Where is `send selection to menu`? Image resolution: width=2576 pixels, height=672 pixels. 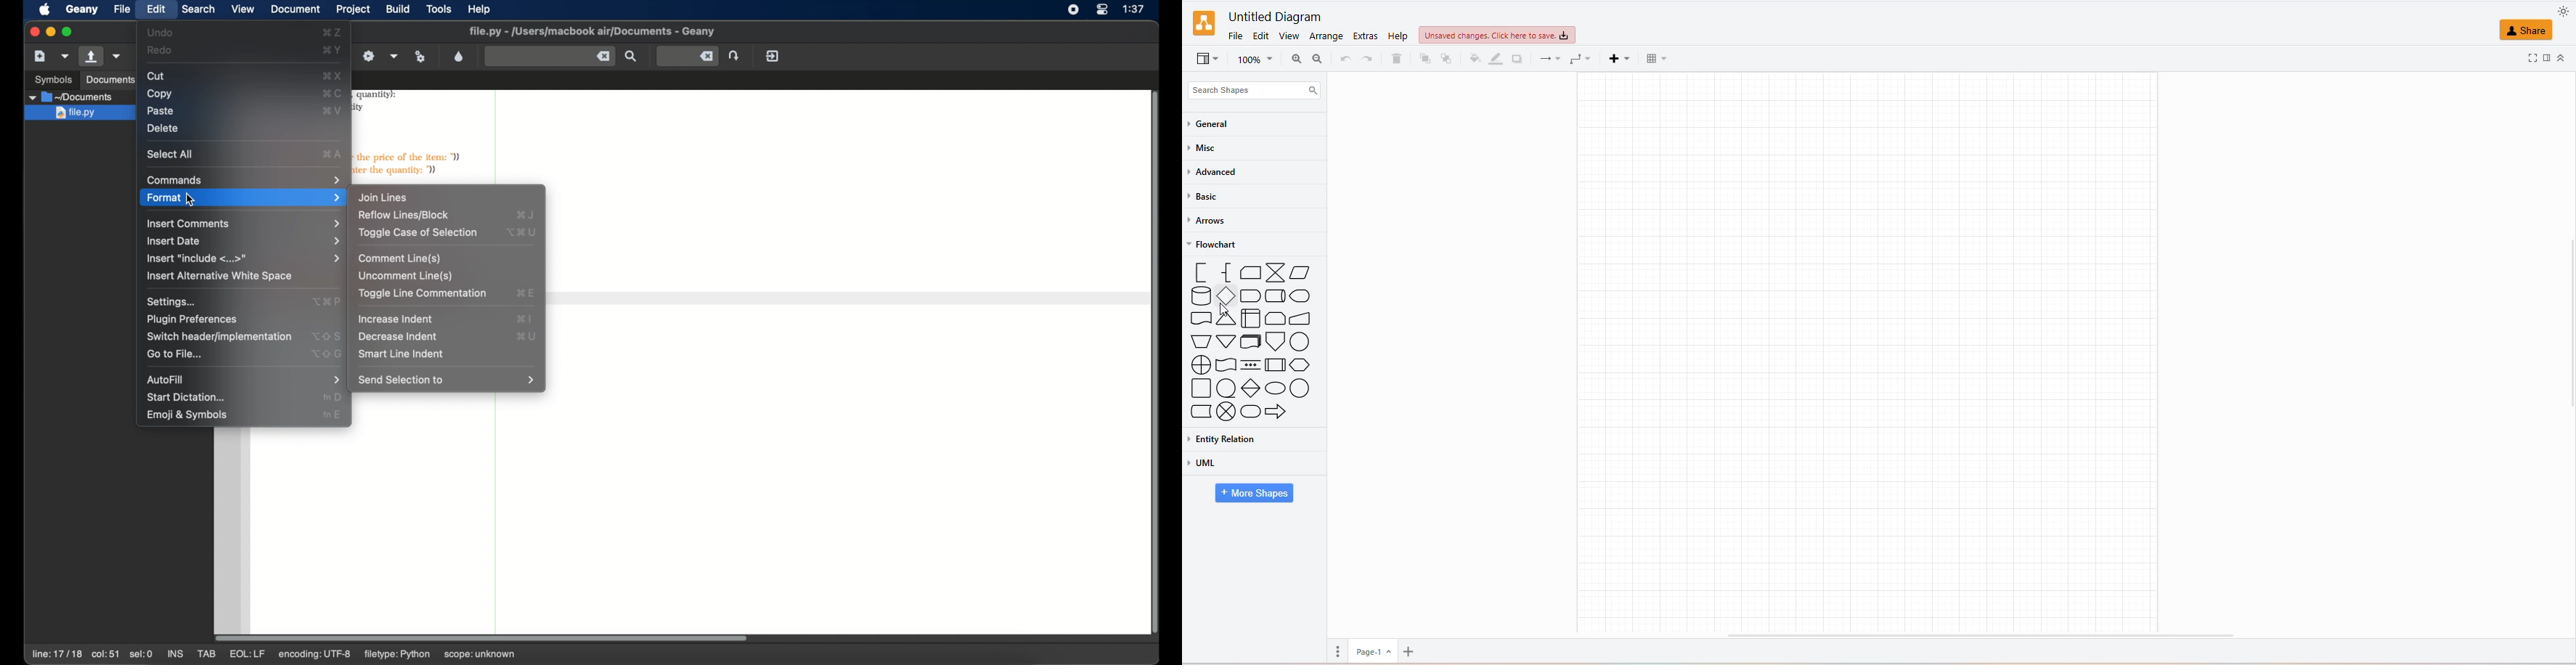 send selection to menu is located at coordinates (448, 380).